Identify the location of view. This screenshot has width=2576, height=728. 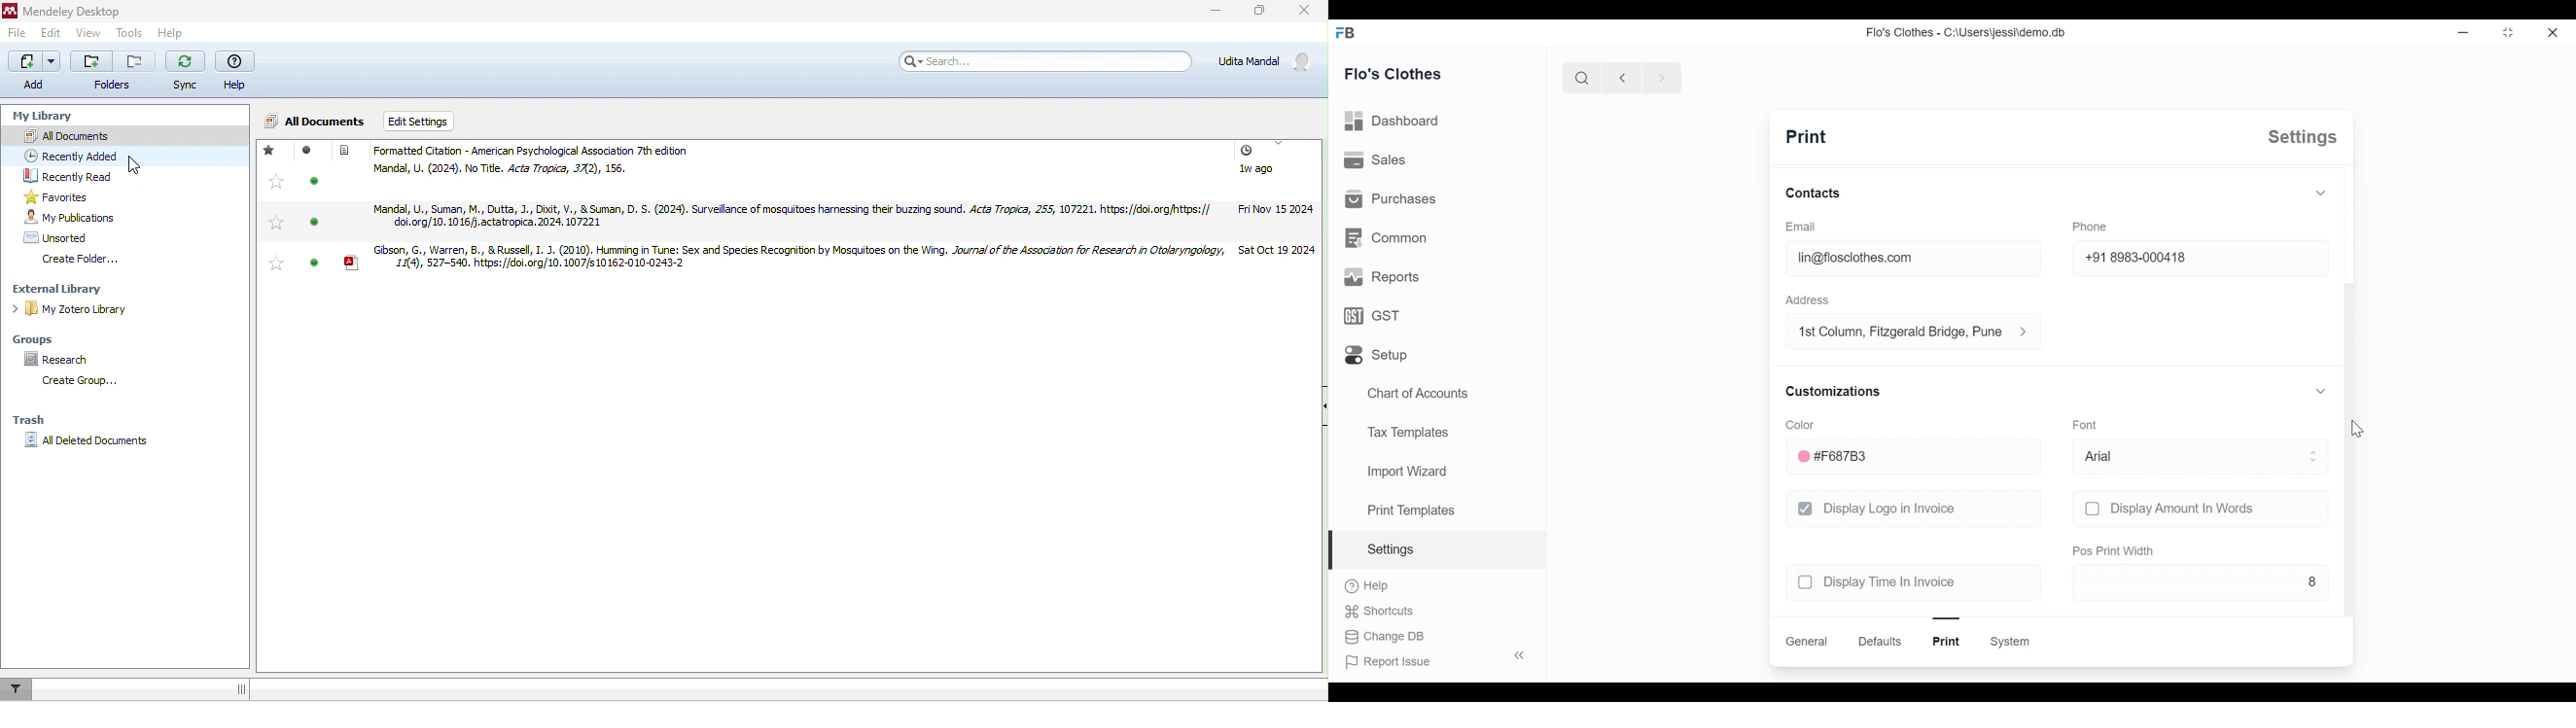
(88, 33).